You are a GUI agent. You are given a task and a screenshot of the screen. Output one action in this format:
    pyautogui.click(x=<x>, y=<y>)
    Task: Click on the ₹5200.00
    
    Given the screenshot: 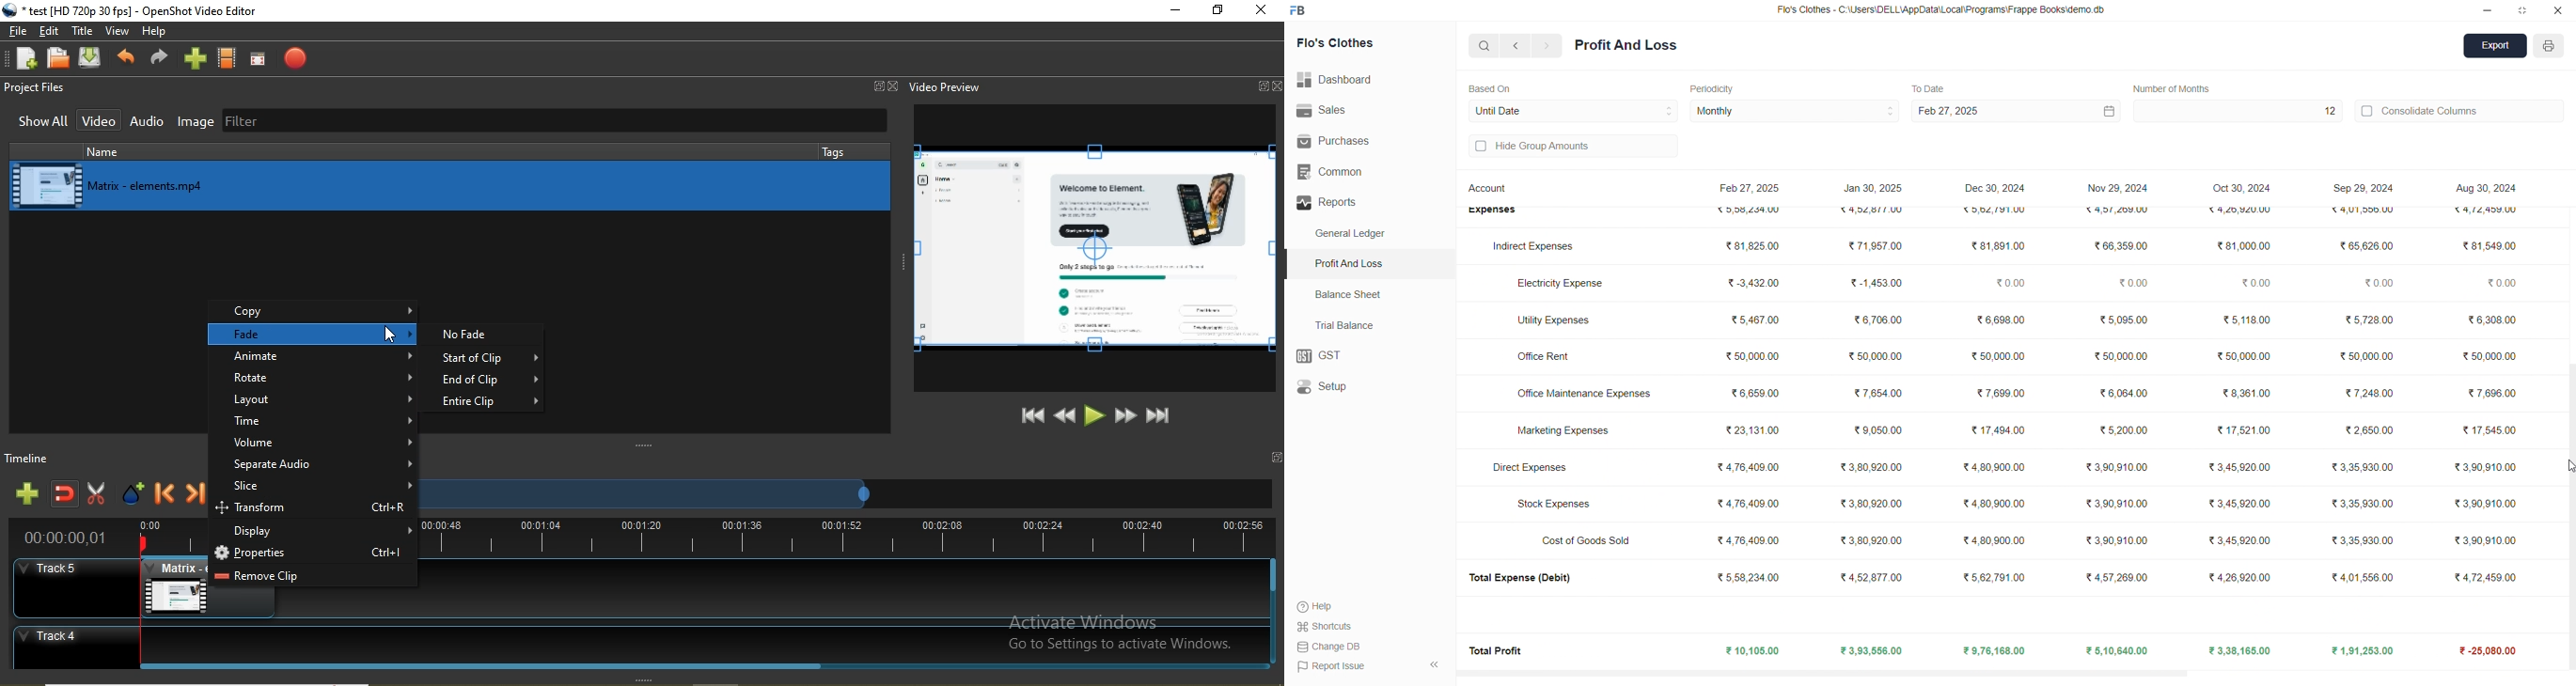 What is the action you would take?
    pyautogui.click(x=2125, y=430)
    